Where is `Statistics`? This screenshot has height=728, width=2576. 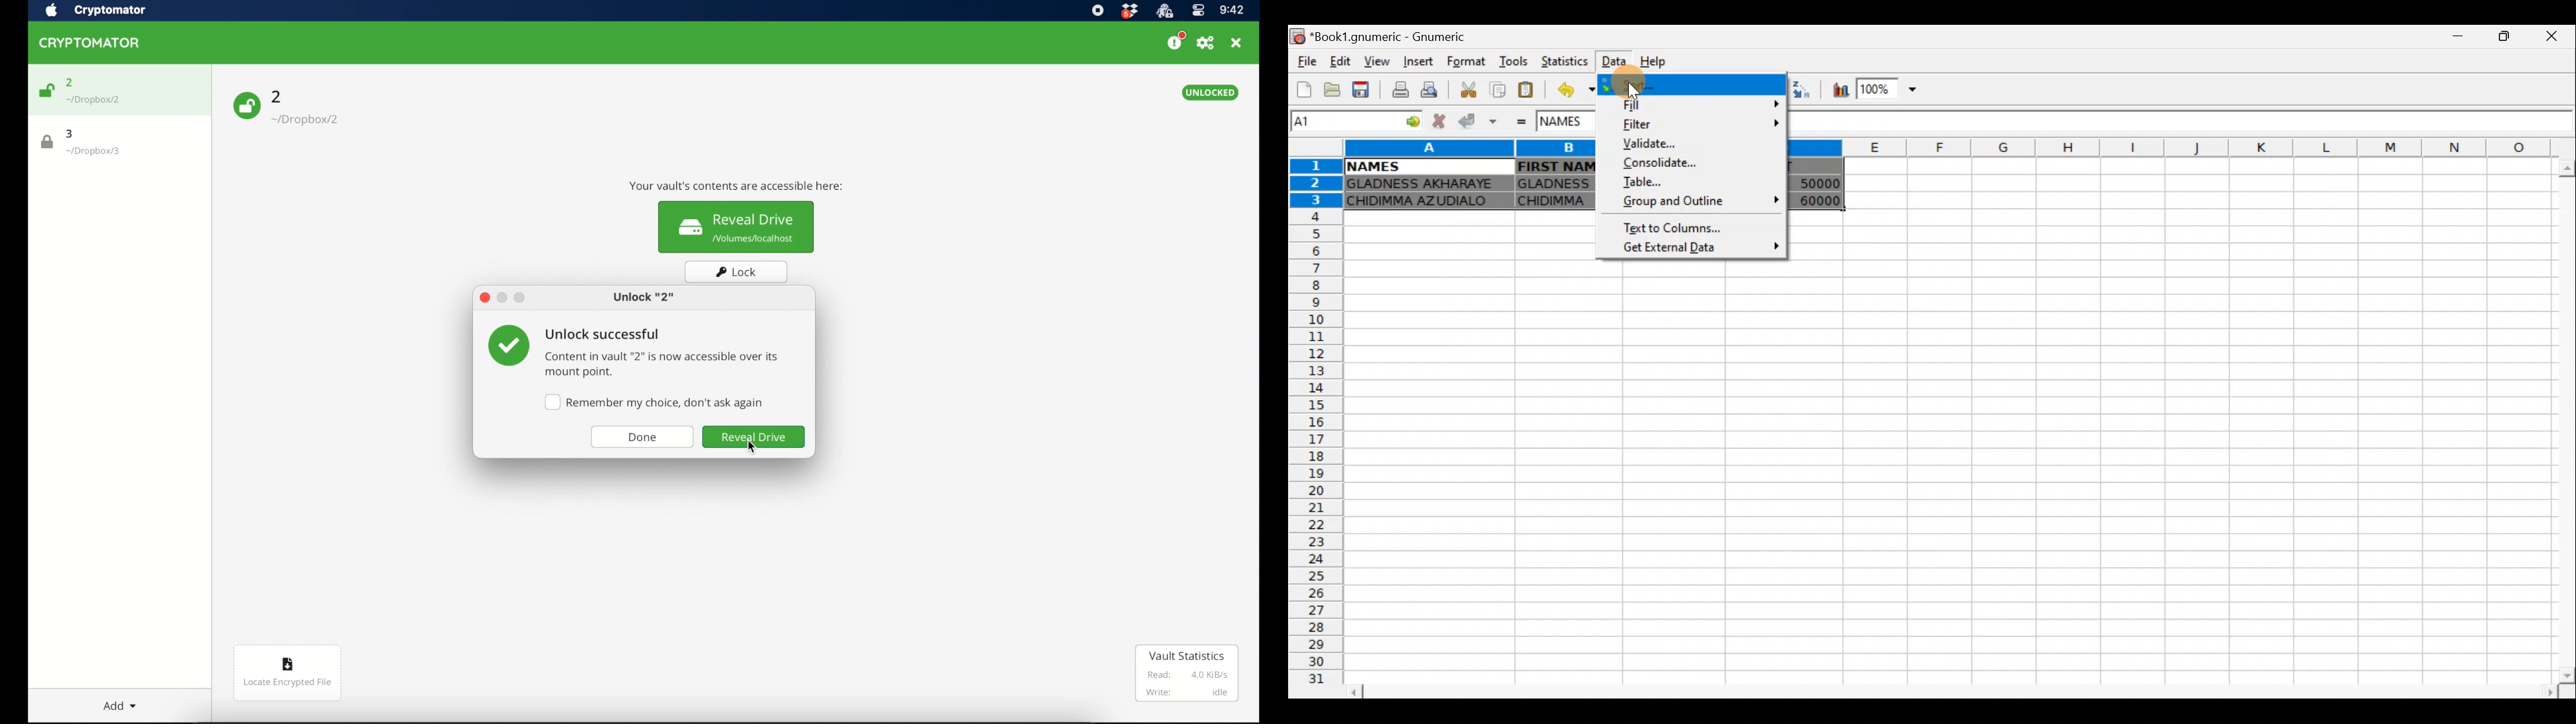 Statistics is located at coordinates (1566, 62).